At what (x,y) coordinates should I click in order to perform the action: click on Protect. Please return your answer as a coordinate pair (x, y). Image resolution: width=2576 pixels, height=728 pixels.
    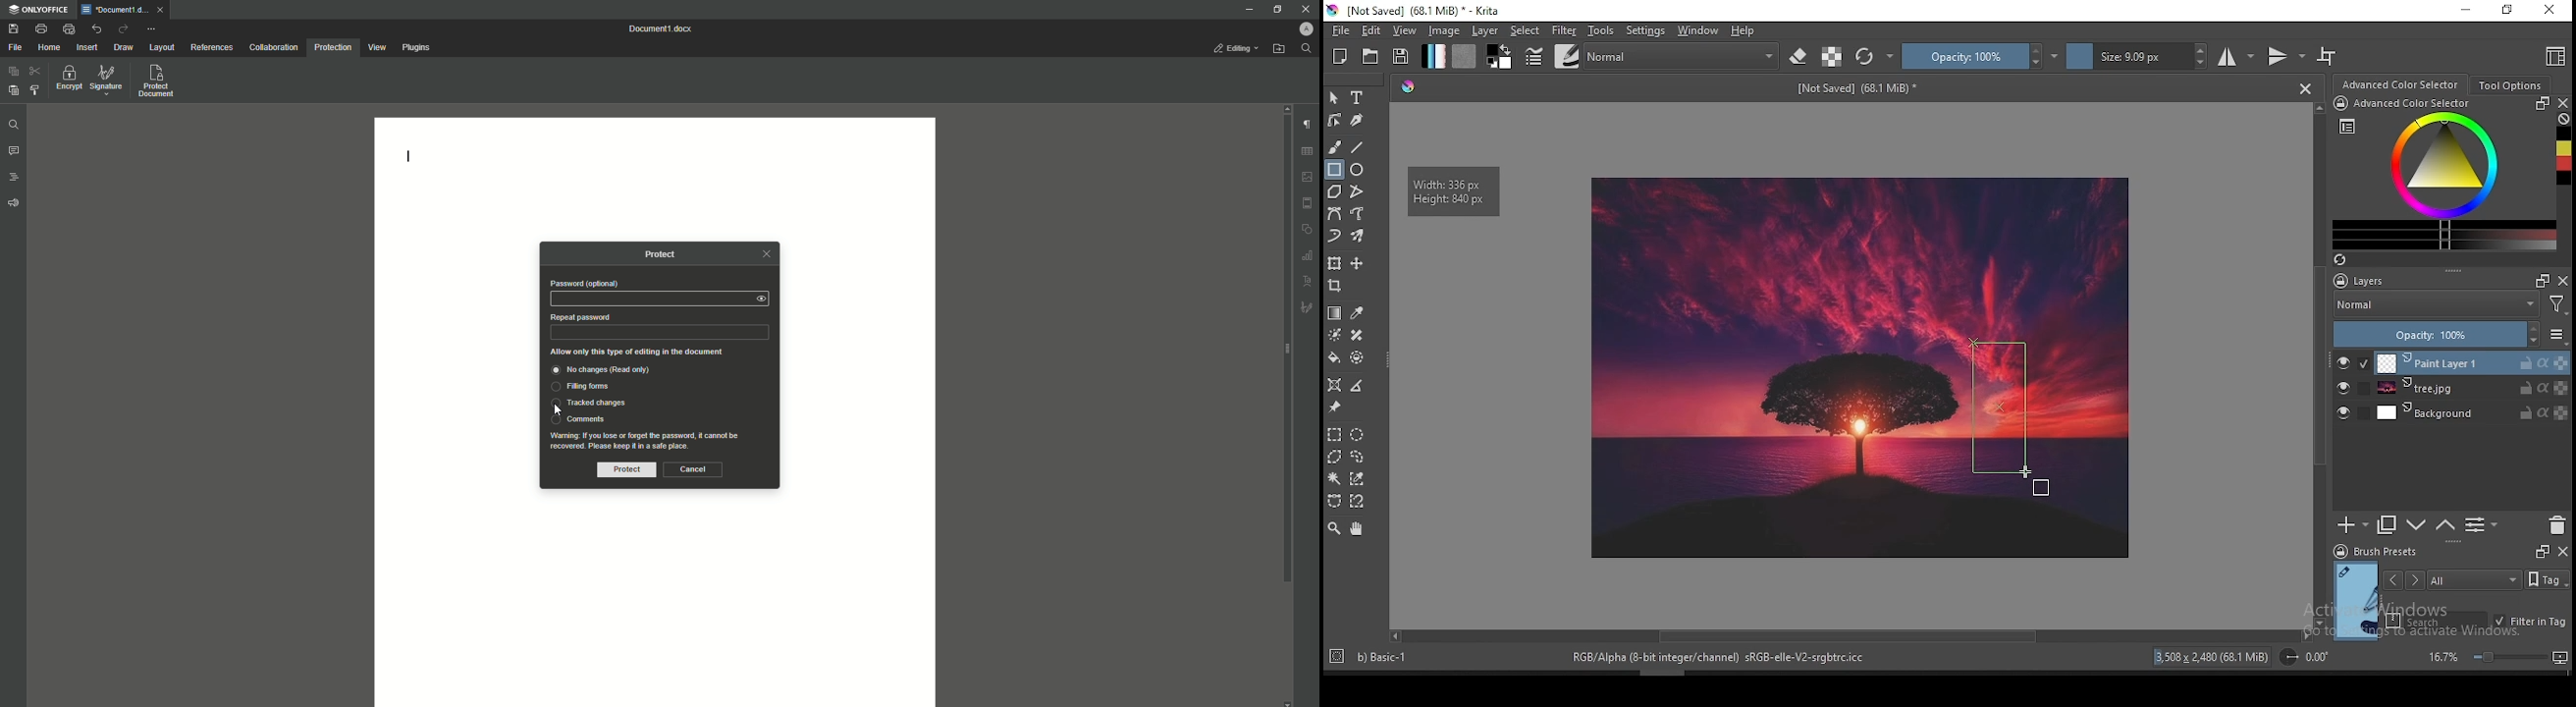
    Looking at the image, I should click on (658, 254).